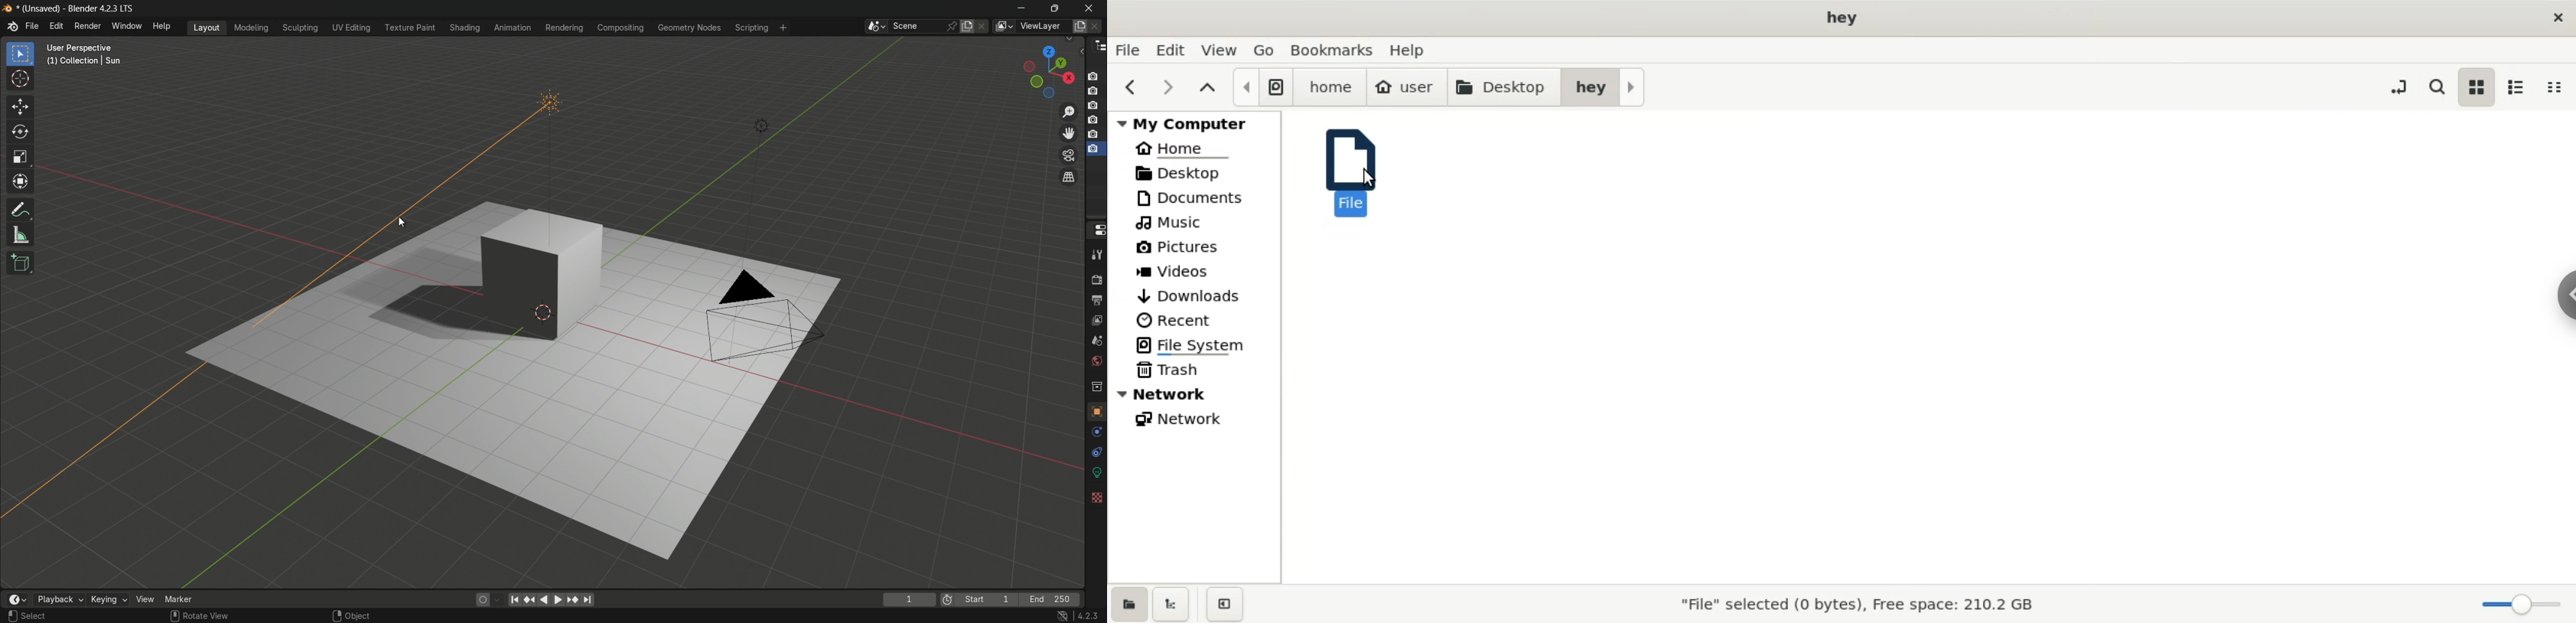 The width and height of the screenshot is (2576, 644). What do you see at coordinates (299, 28) in the screenshot?
I see `sculpting` at bounding box center [299, 28].